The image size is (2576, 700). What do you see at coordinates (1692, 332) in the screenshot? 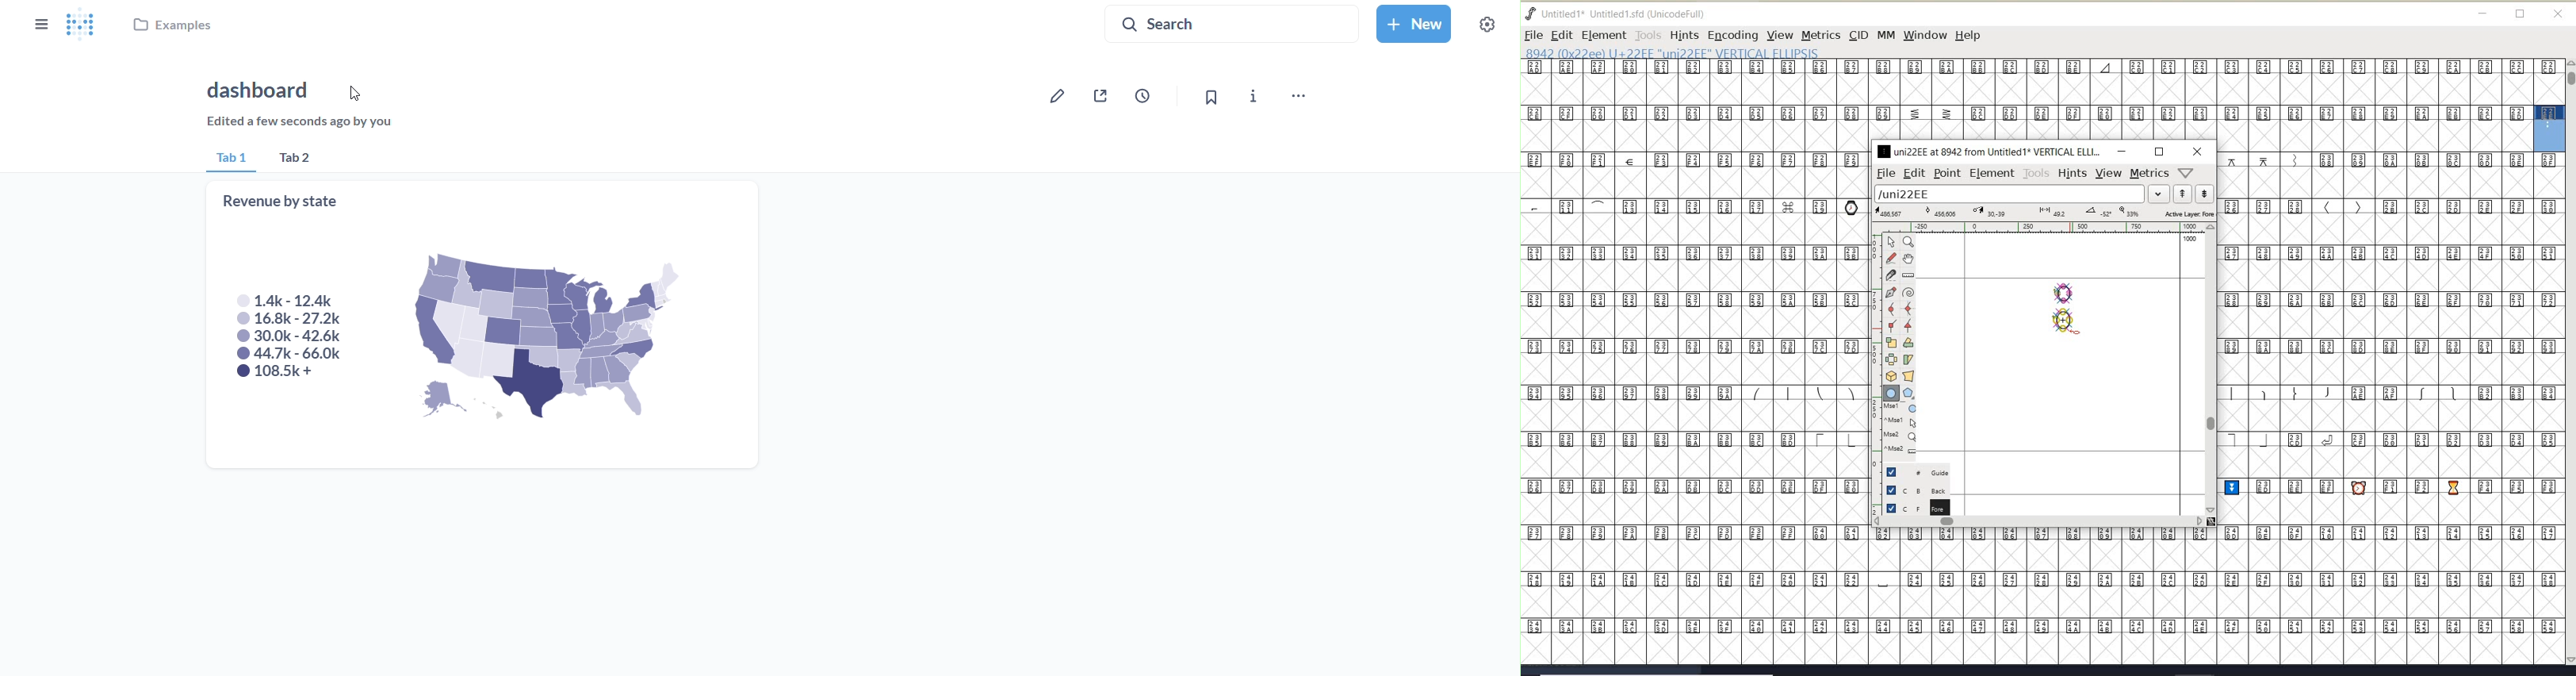
I see `GLYPHY CHARACTERS & NUMBERS` at bounding box center [1692, 332].